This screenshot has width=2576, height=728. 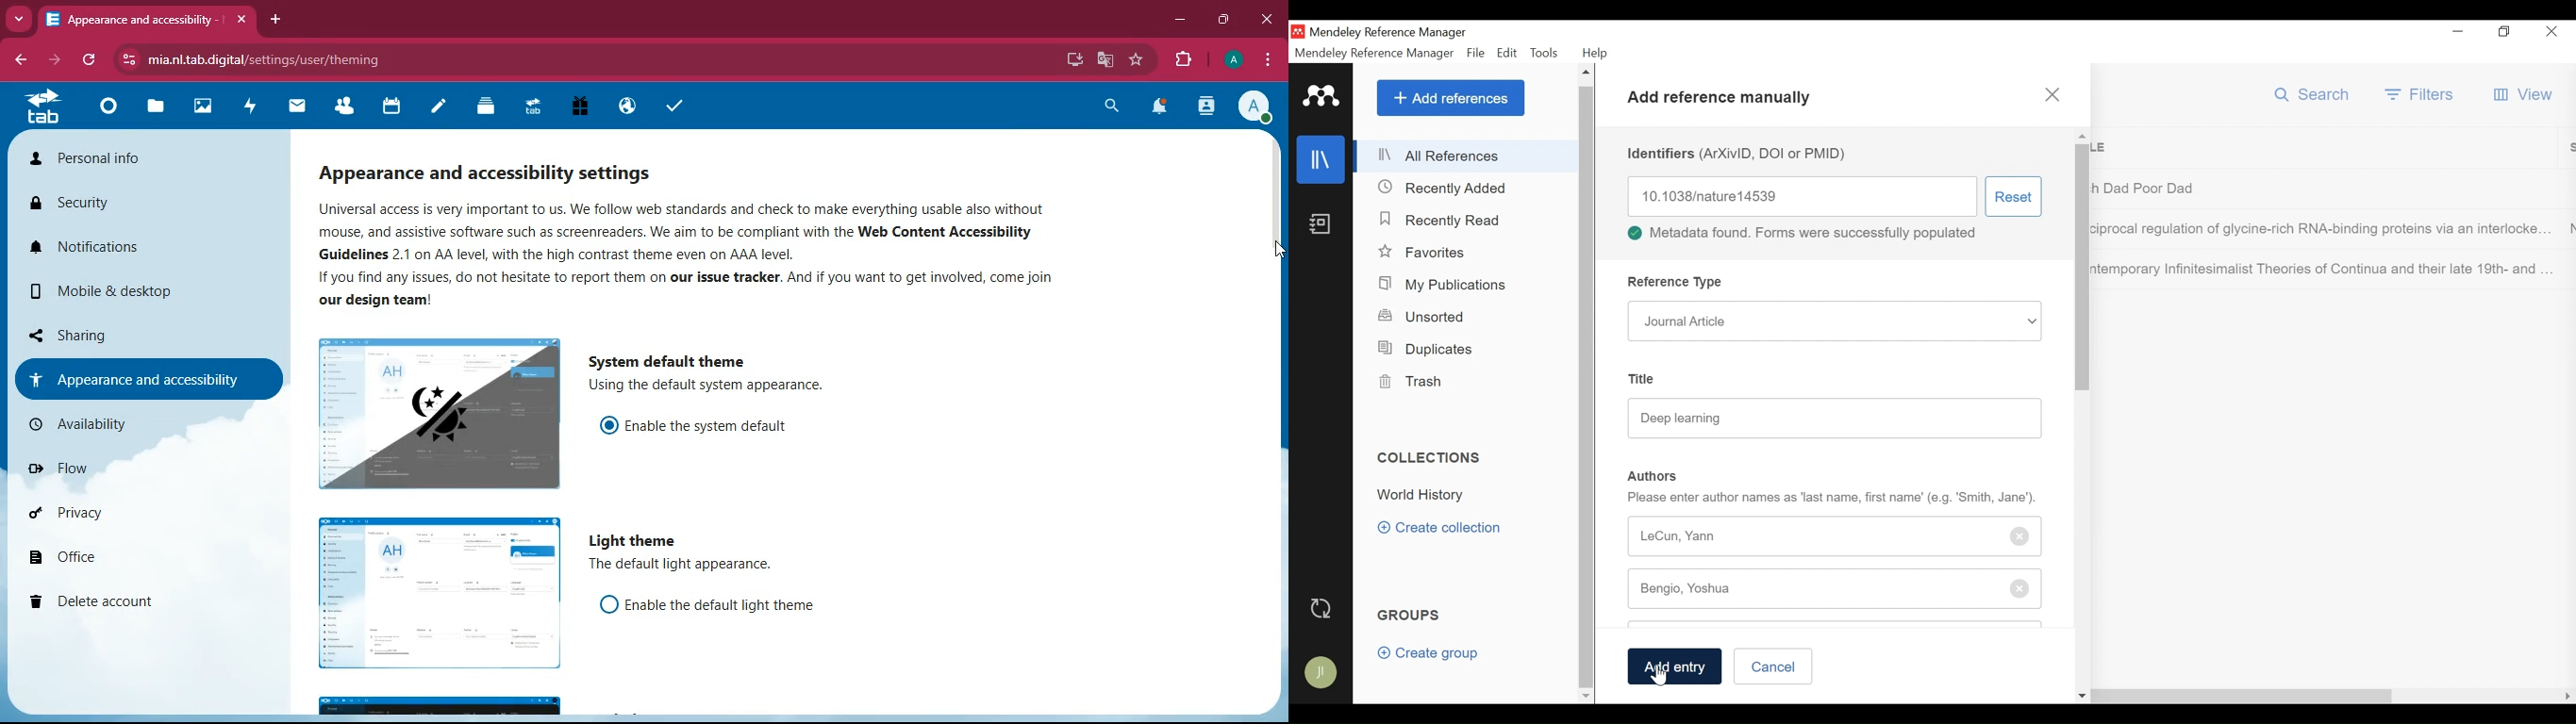 I want to click on Create group, so click(x=1431, y=654).